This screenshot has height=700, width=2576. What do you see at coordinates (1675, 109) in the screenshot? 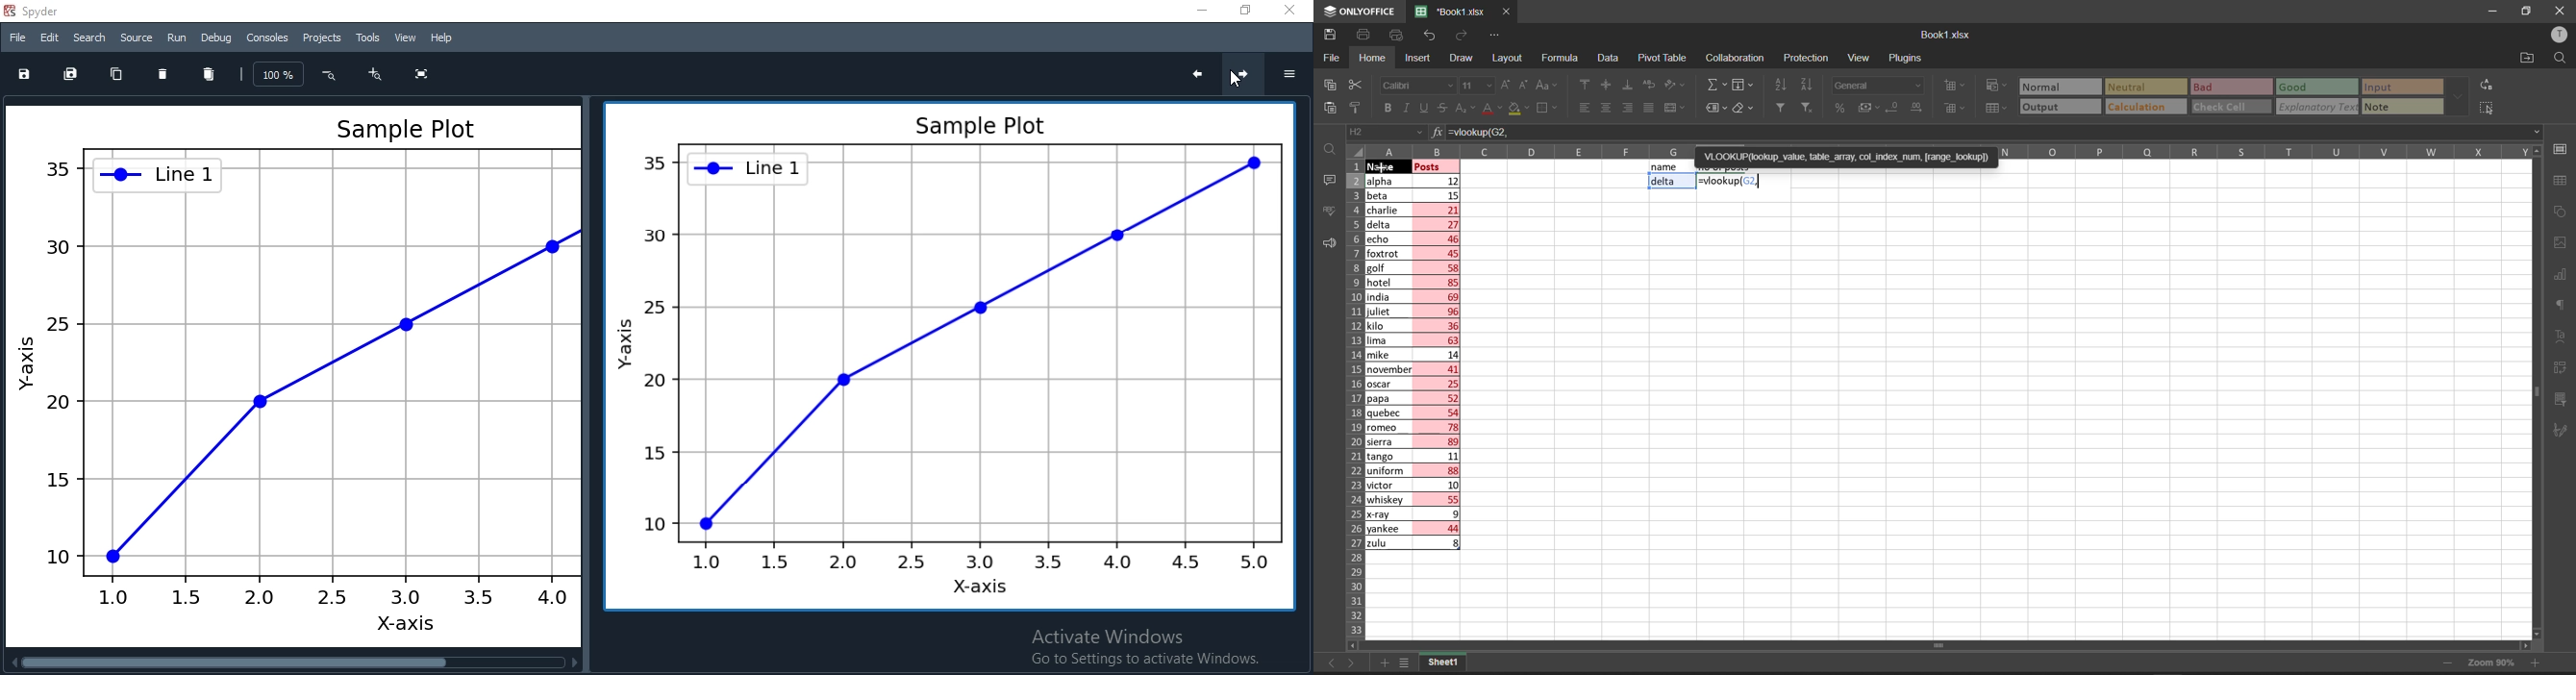
I see `merge and center` at bounding box center [1675, 109].